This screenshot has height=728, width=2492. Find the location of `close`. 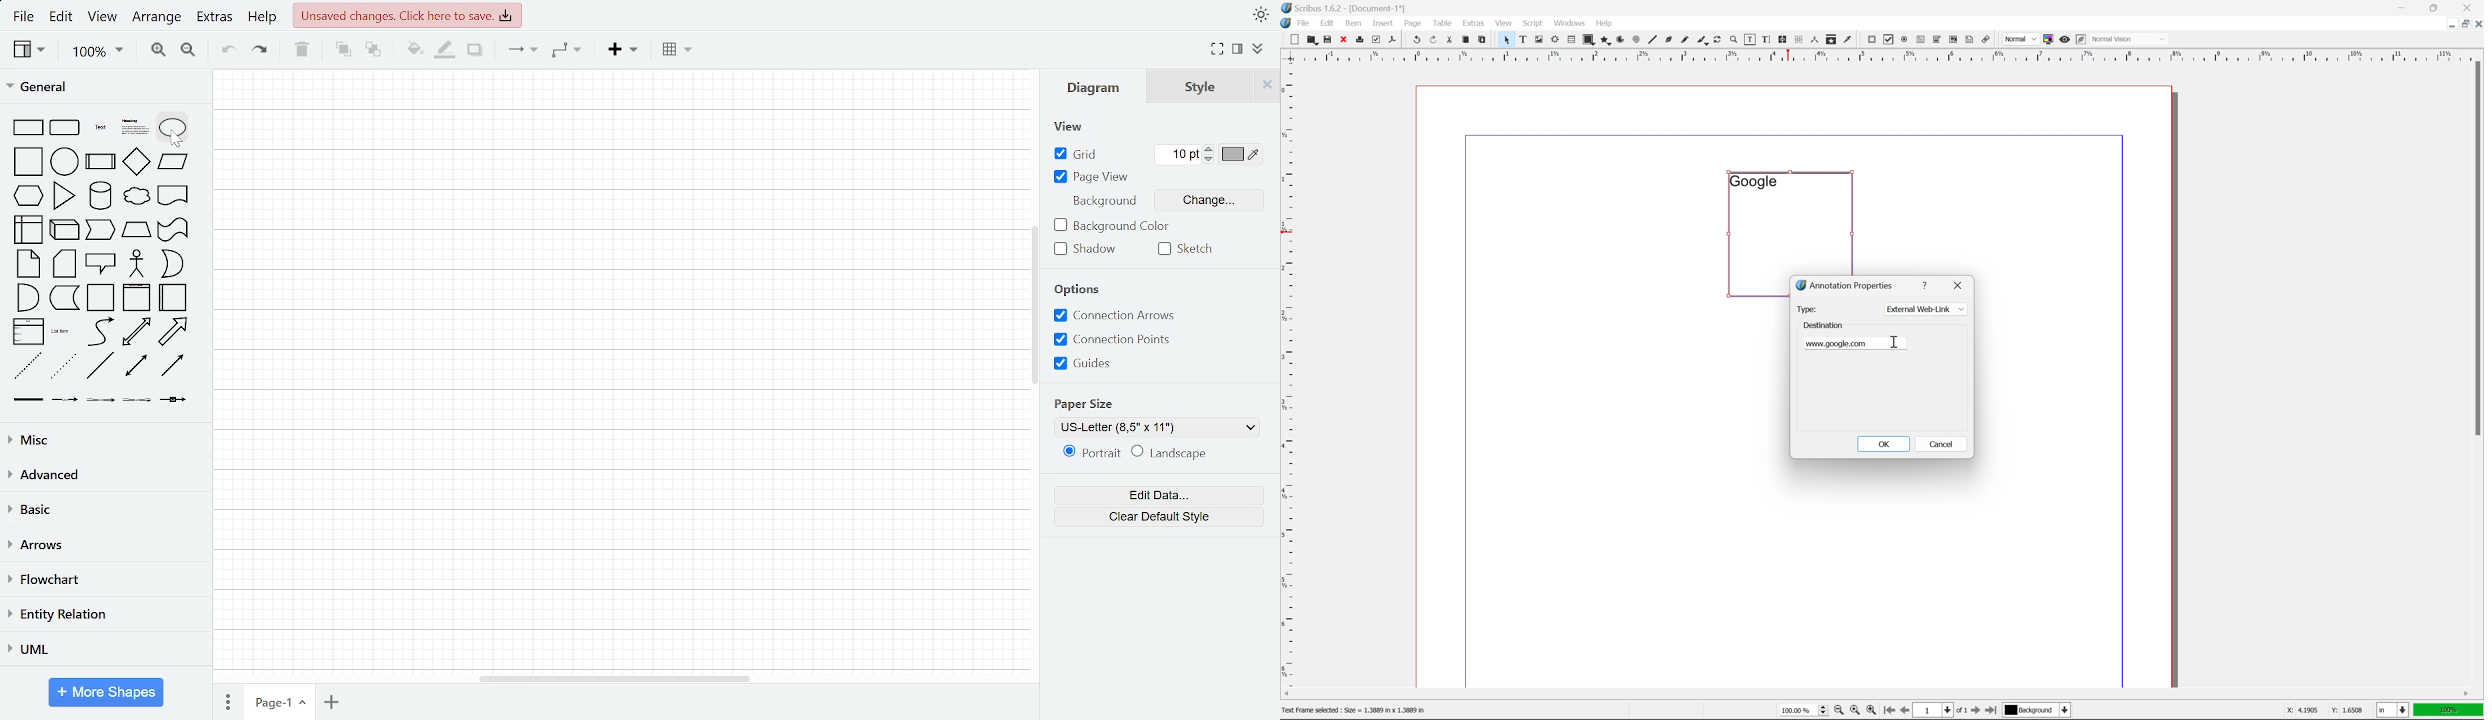

close is located at coordinates (1960, 284).